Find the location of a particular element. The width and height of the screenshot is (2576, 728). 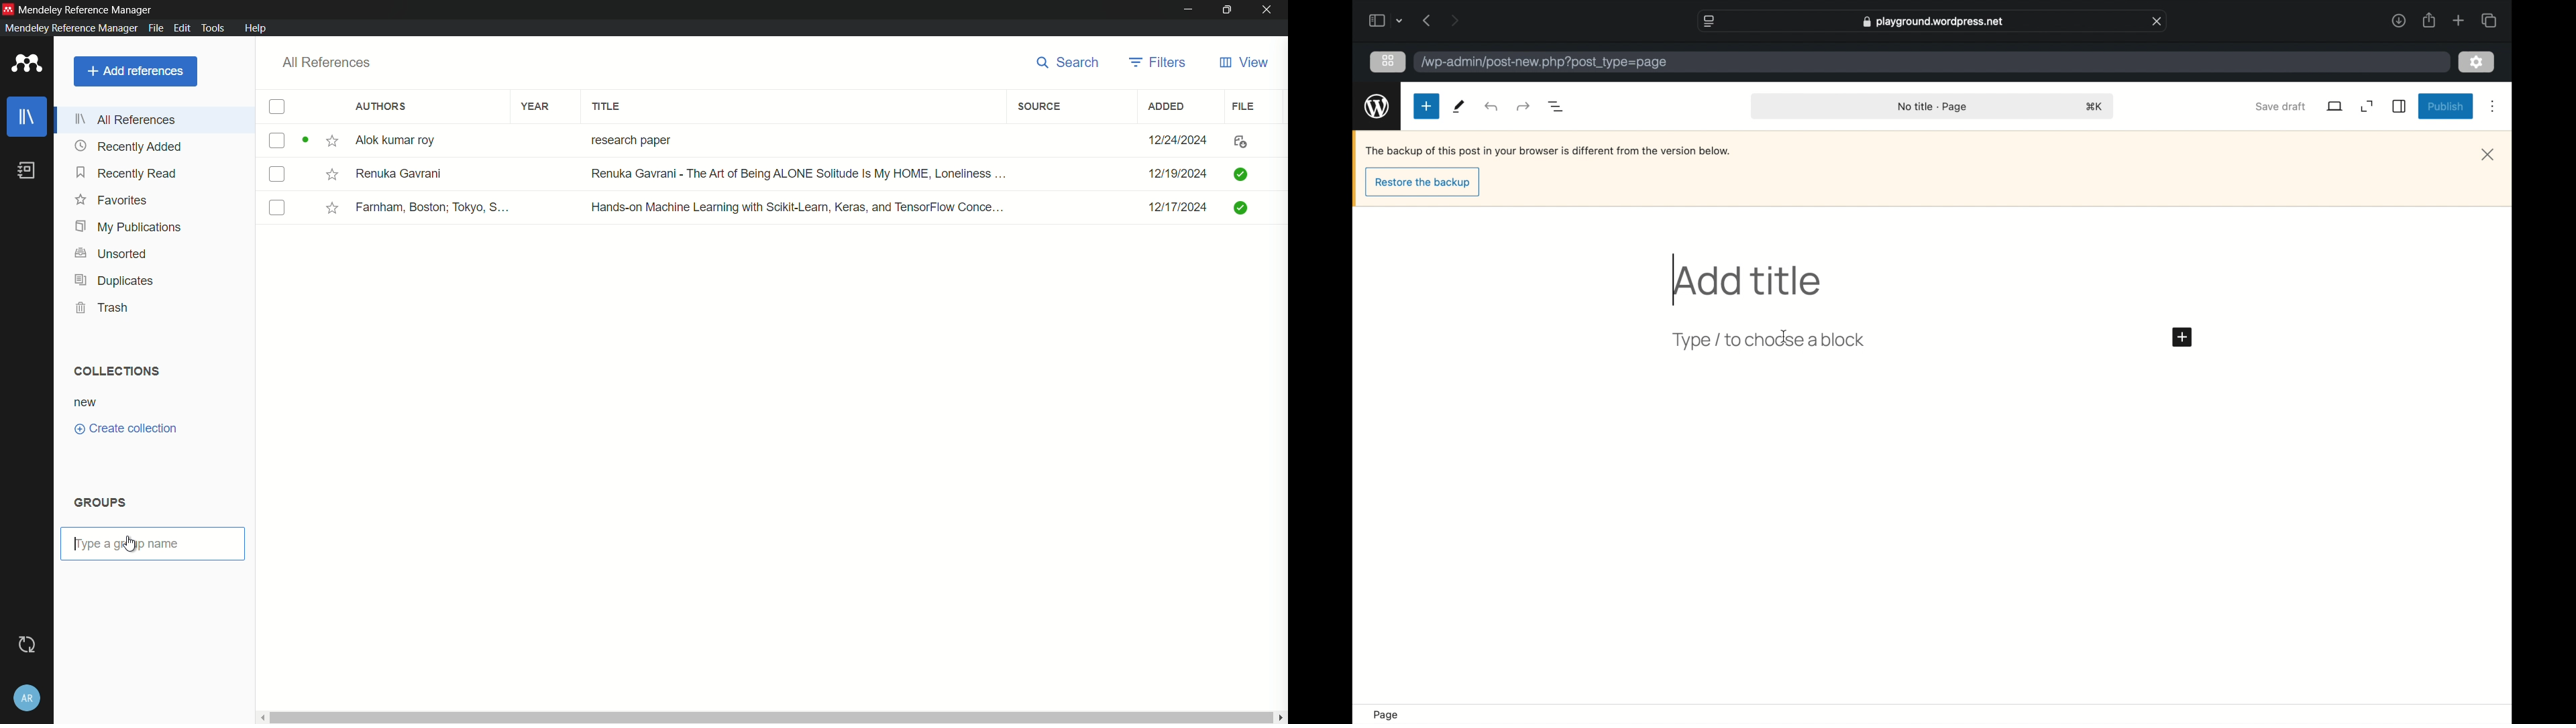

no title page is located at coordinates (1933, 106).